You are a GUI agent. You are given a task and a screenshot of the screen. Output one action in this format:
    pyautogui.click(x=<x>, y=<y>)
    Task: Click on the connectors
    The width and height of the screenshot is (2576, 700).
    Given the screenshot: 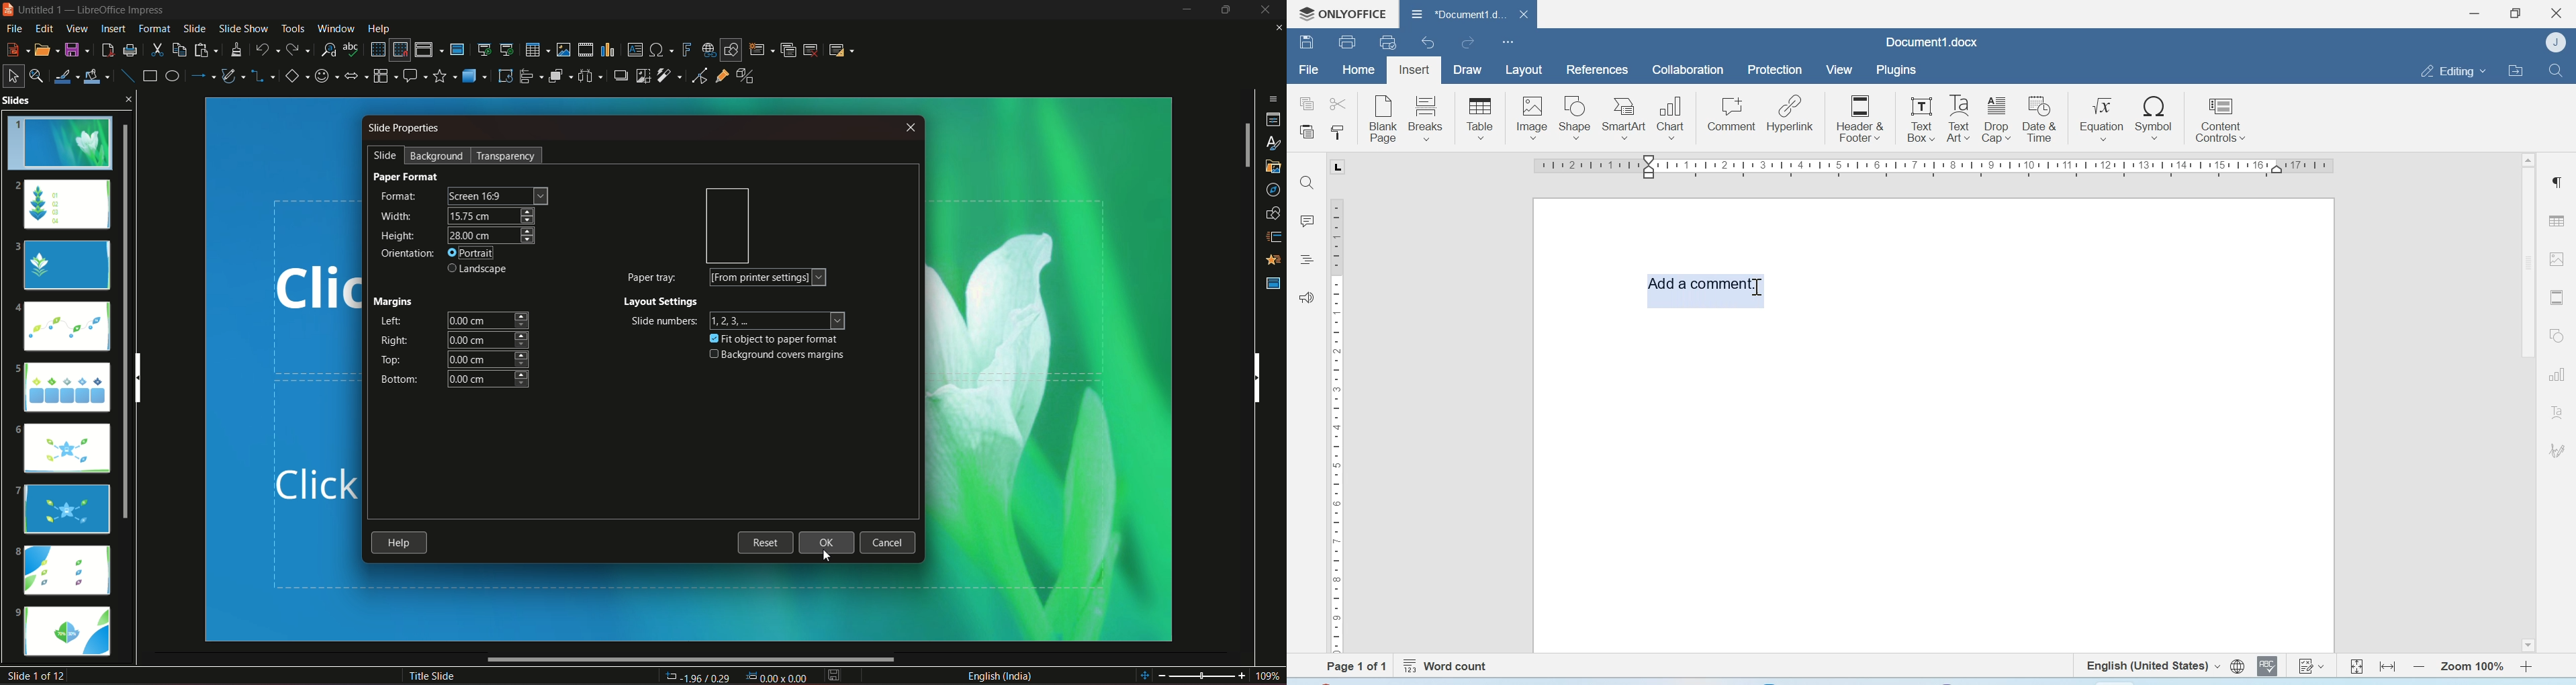 What is the action you would take?
    pyautogui.click(x=263, y=76)
    